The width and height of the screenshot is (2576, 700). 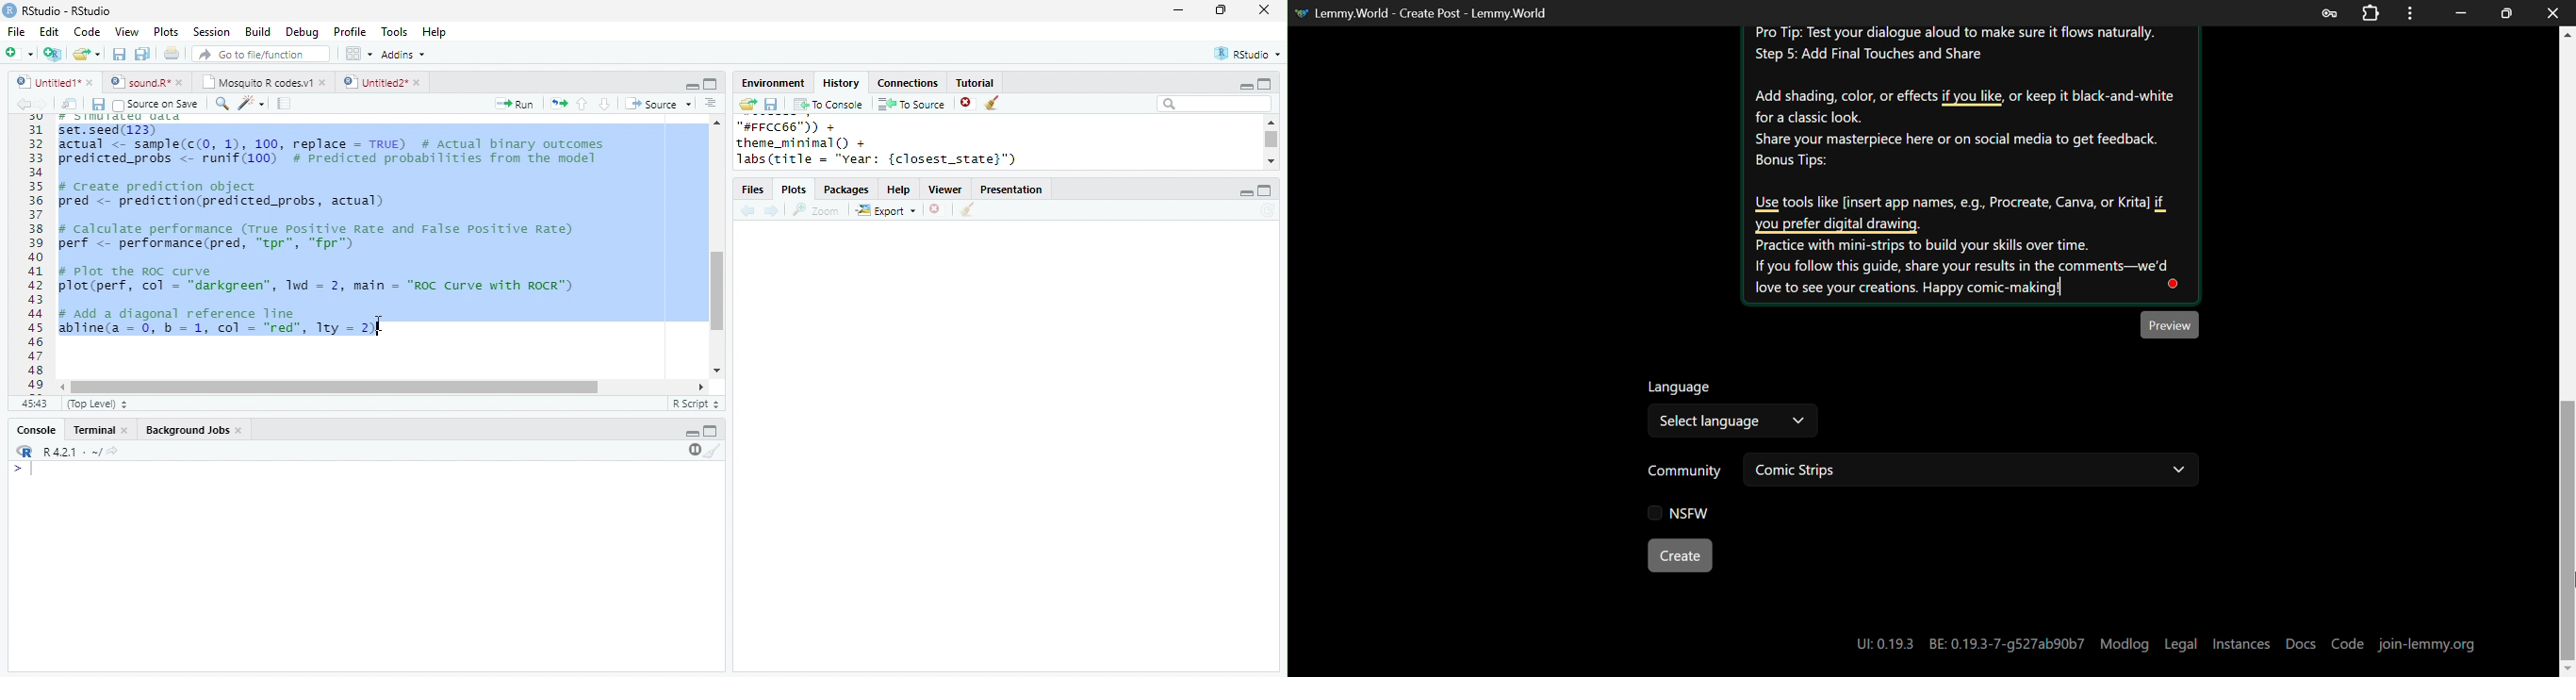 What do you see at coordinates (911, 104) in the screenshot?
I see `To source` at bounding box center [911, 104].